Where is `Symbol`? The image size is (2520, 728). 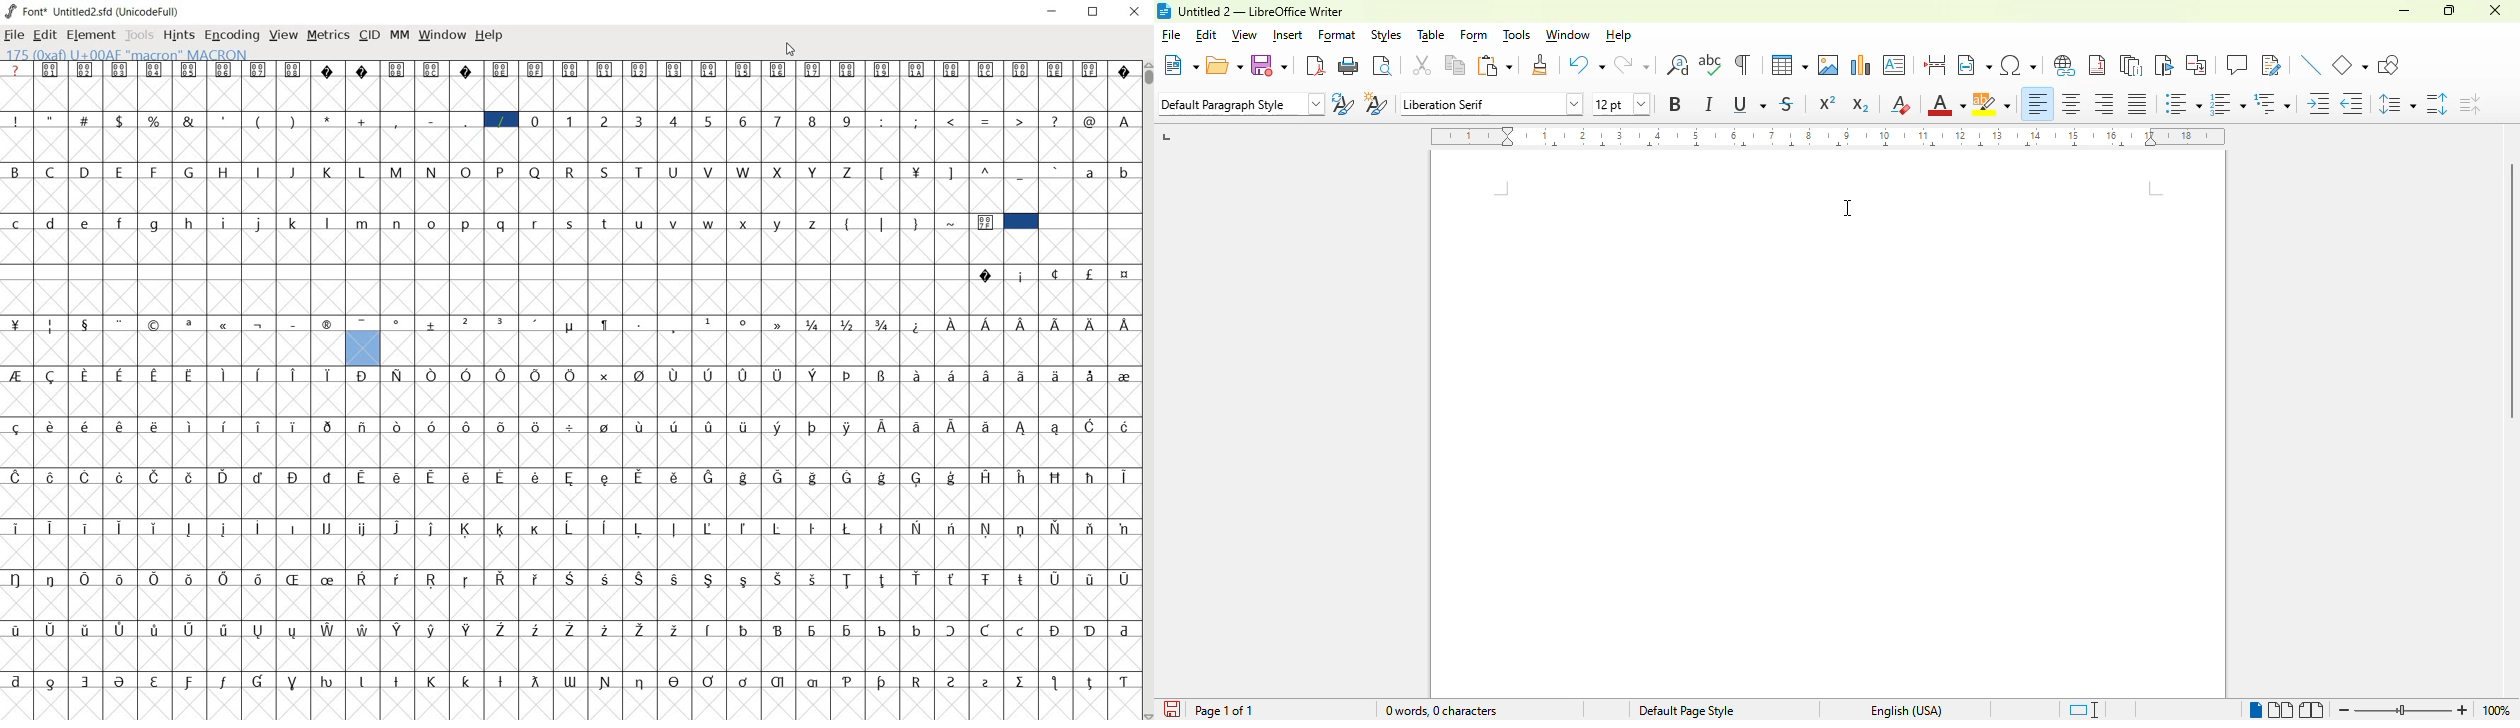
Symbol is located at coordinates (606, 69).